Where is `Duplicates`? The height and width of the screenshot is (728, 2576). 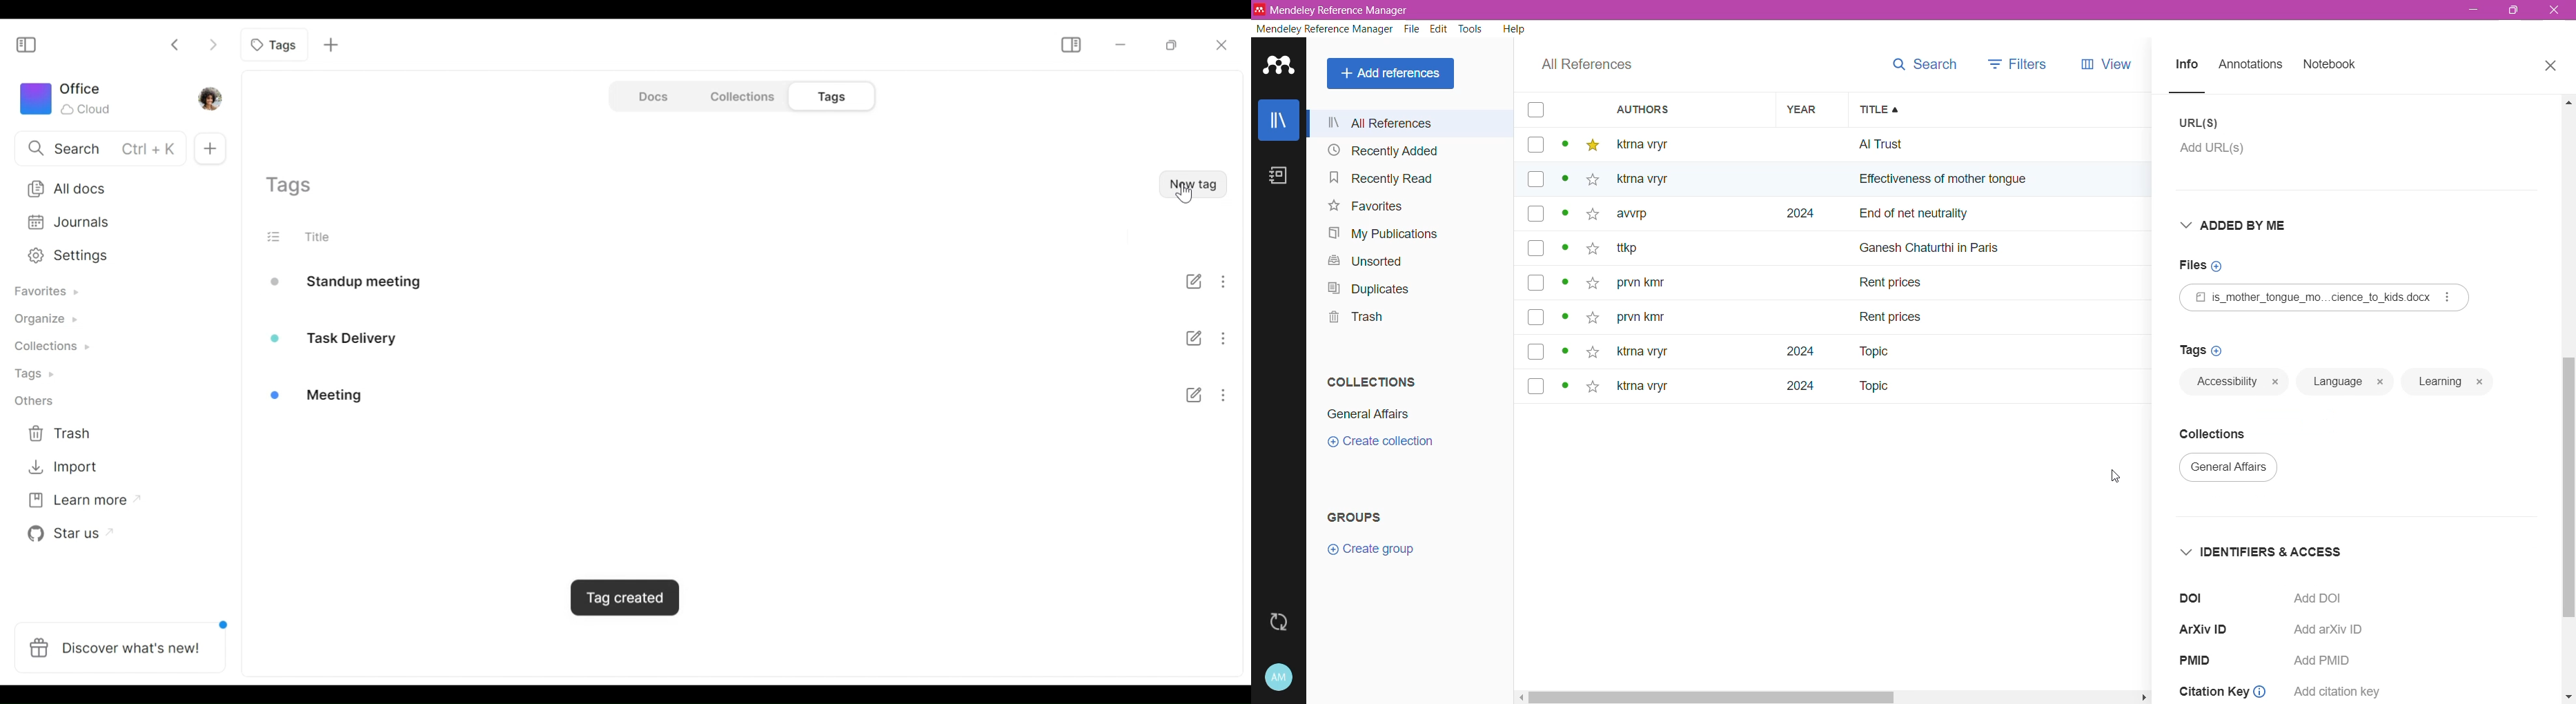 Duplicates is located at coordinates (1369, 289).